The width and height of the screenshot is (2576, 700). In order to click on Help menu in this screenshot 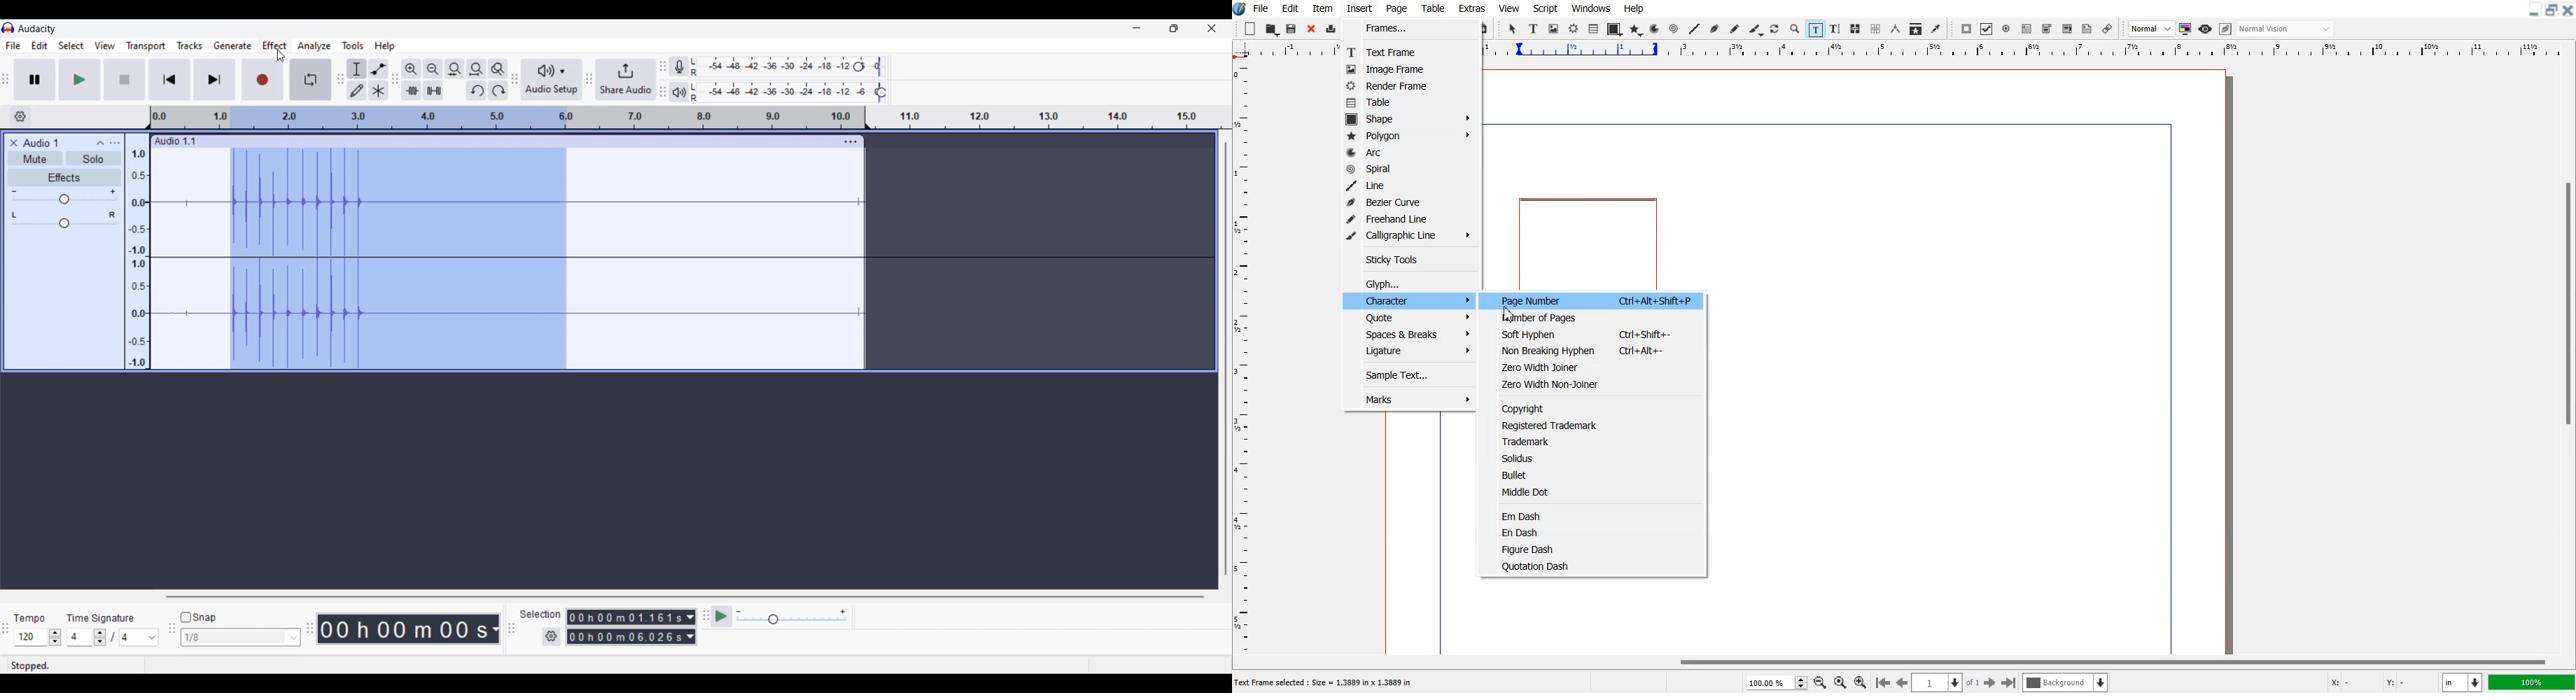, I will do `click(384, 46)`.